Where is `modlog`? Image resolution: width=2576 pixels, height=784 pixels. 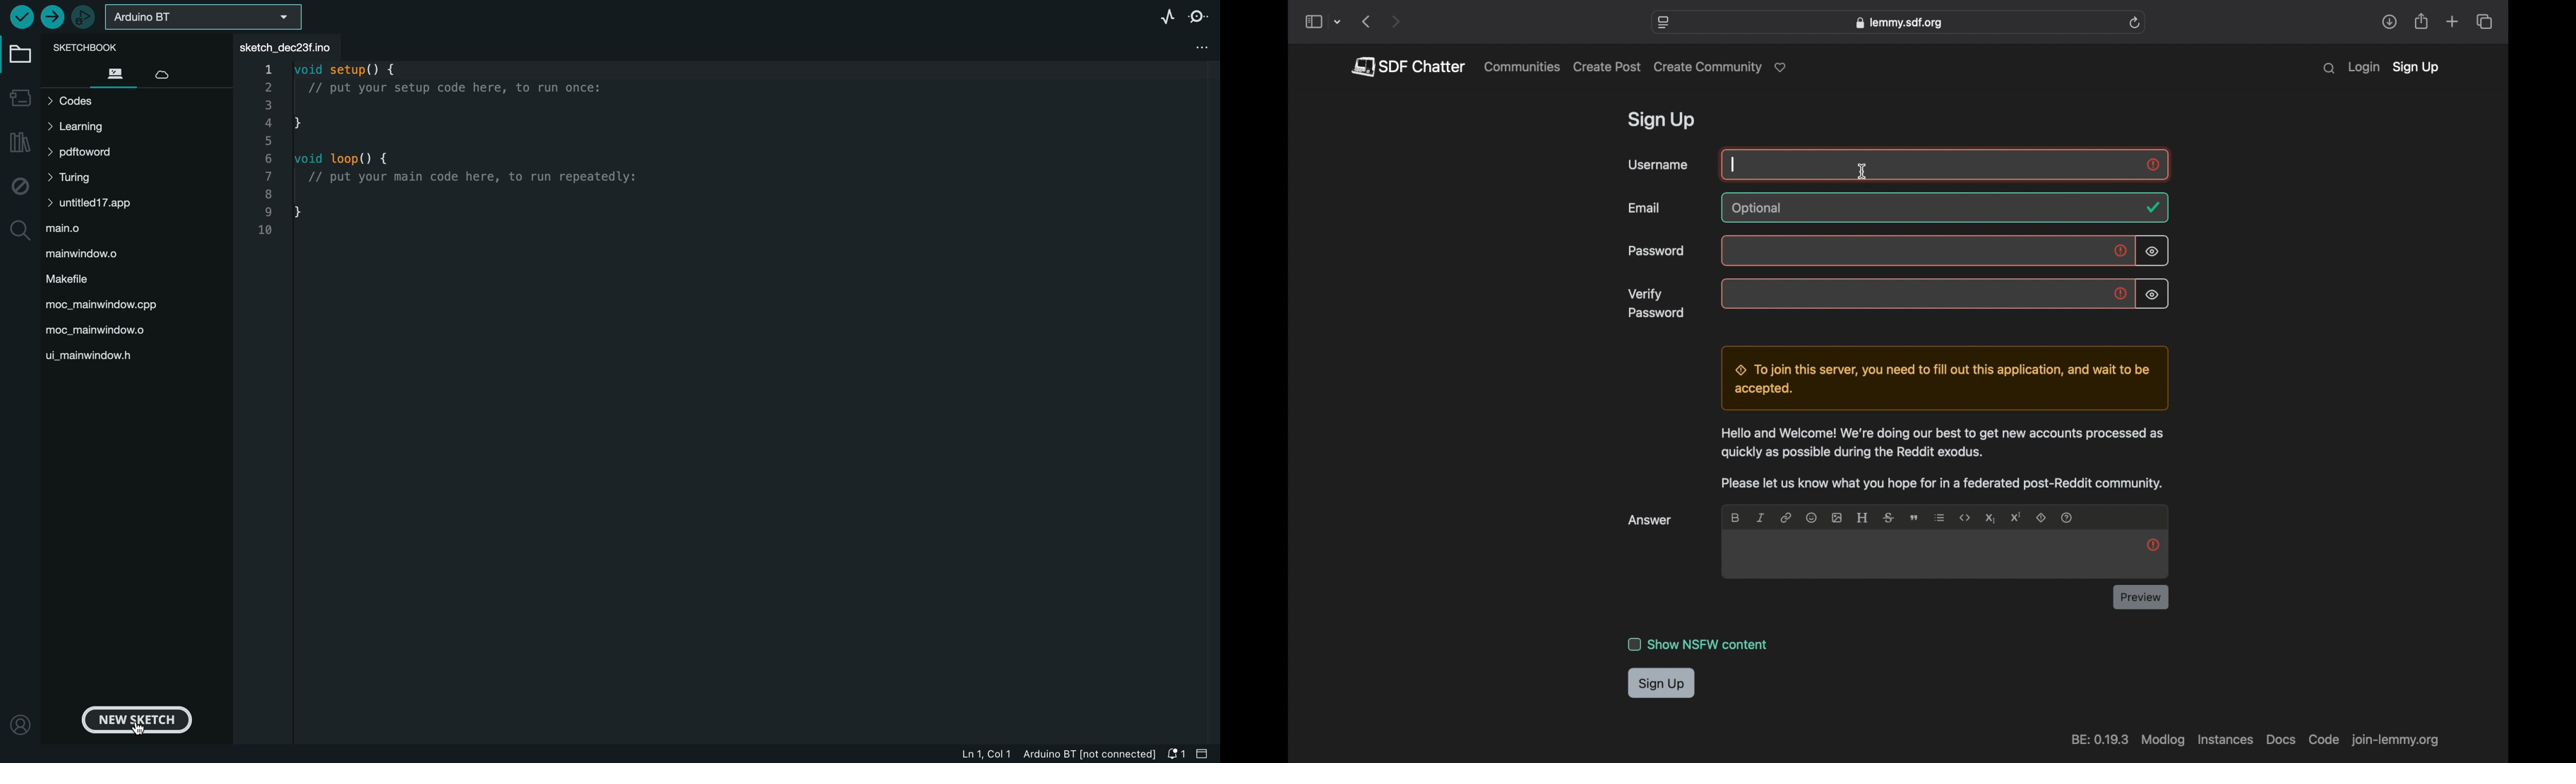 modlog is located at coordinates (2161, 740).